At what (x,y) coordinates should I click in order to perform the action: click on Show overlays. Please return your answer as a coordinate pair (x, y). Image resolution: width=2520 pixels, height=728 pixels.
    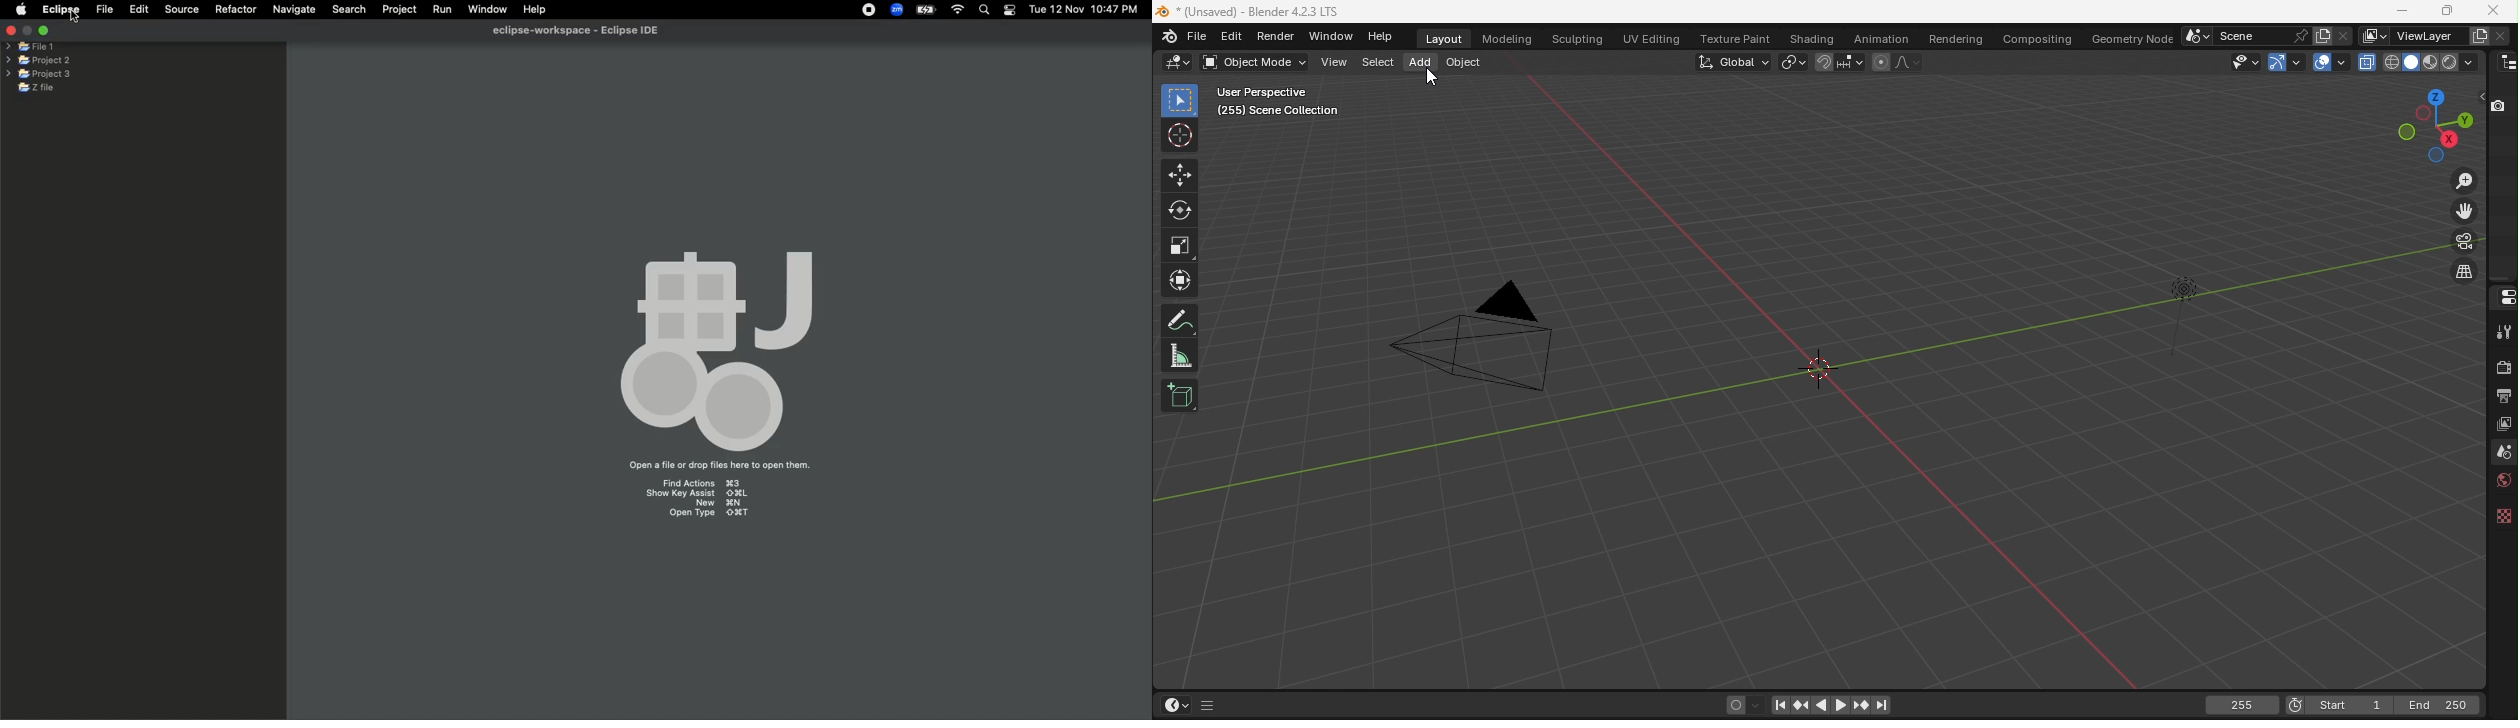
    Looking at the image, I should click on (2320, 61).